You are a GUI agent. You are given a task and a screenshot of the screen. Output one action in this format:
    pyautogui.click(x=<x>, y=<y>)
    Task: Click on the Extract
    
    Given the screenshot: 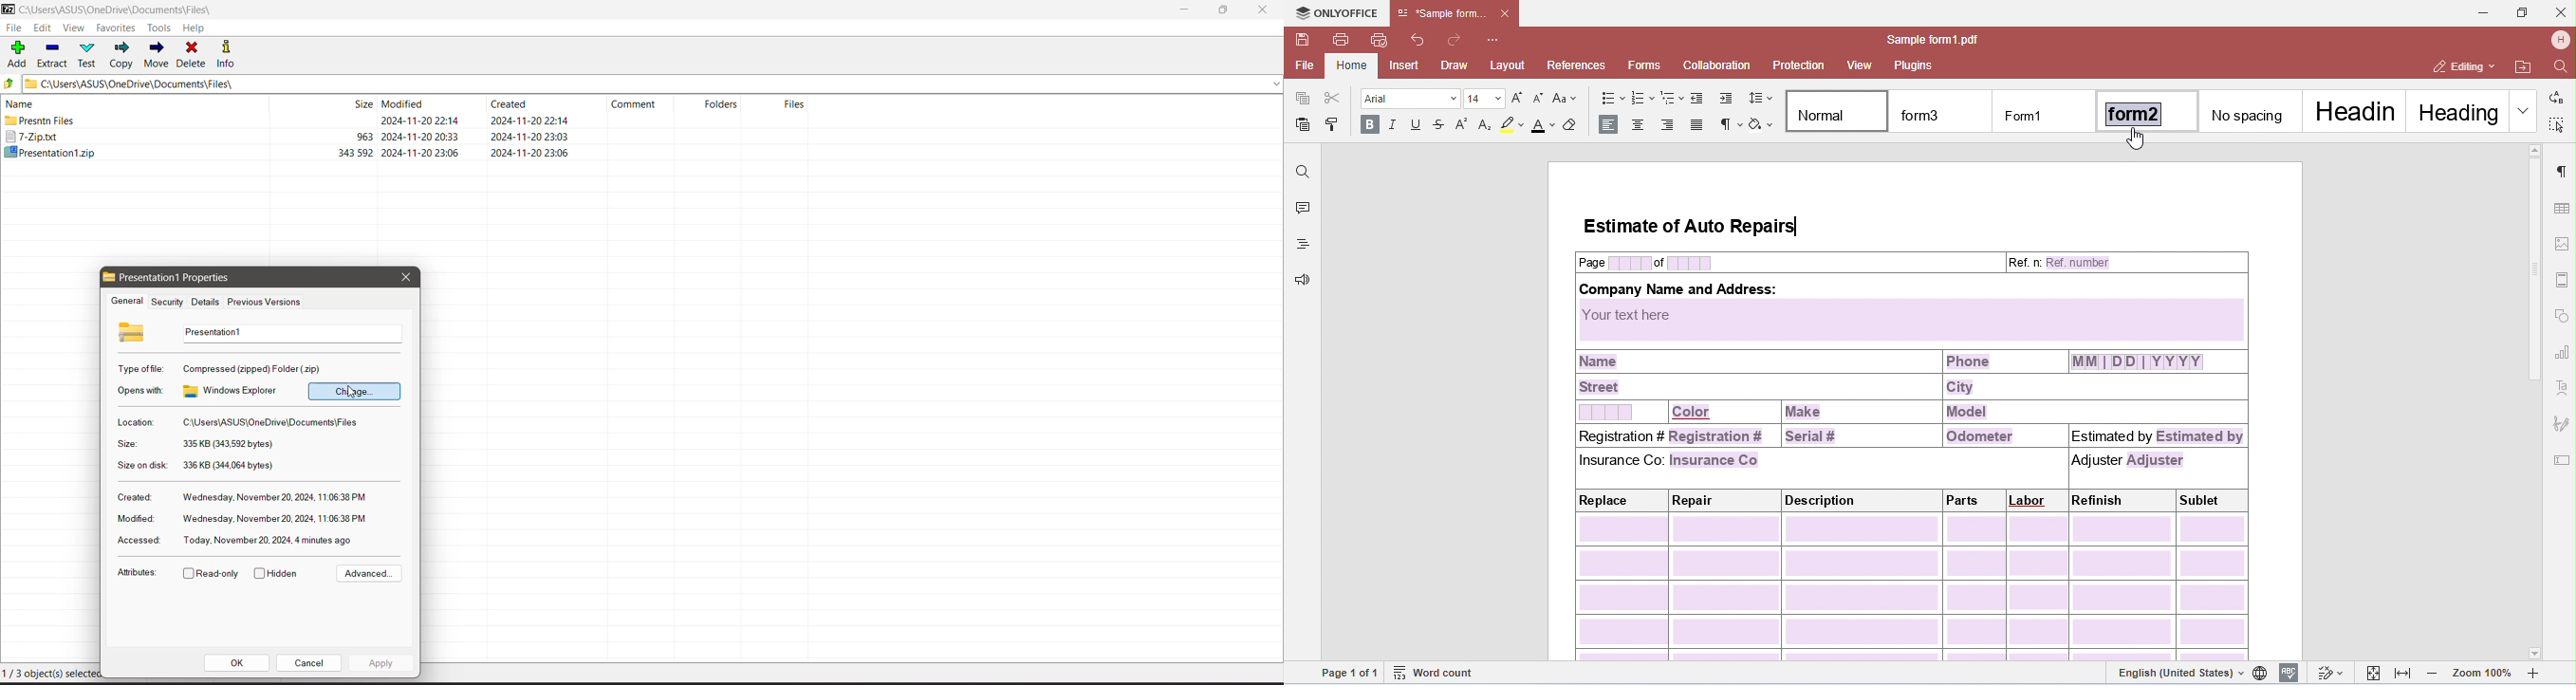 What is the action you would take?
    pyautogui.click(x=53, y=54)
    